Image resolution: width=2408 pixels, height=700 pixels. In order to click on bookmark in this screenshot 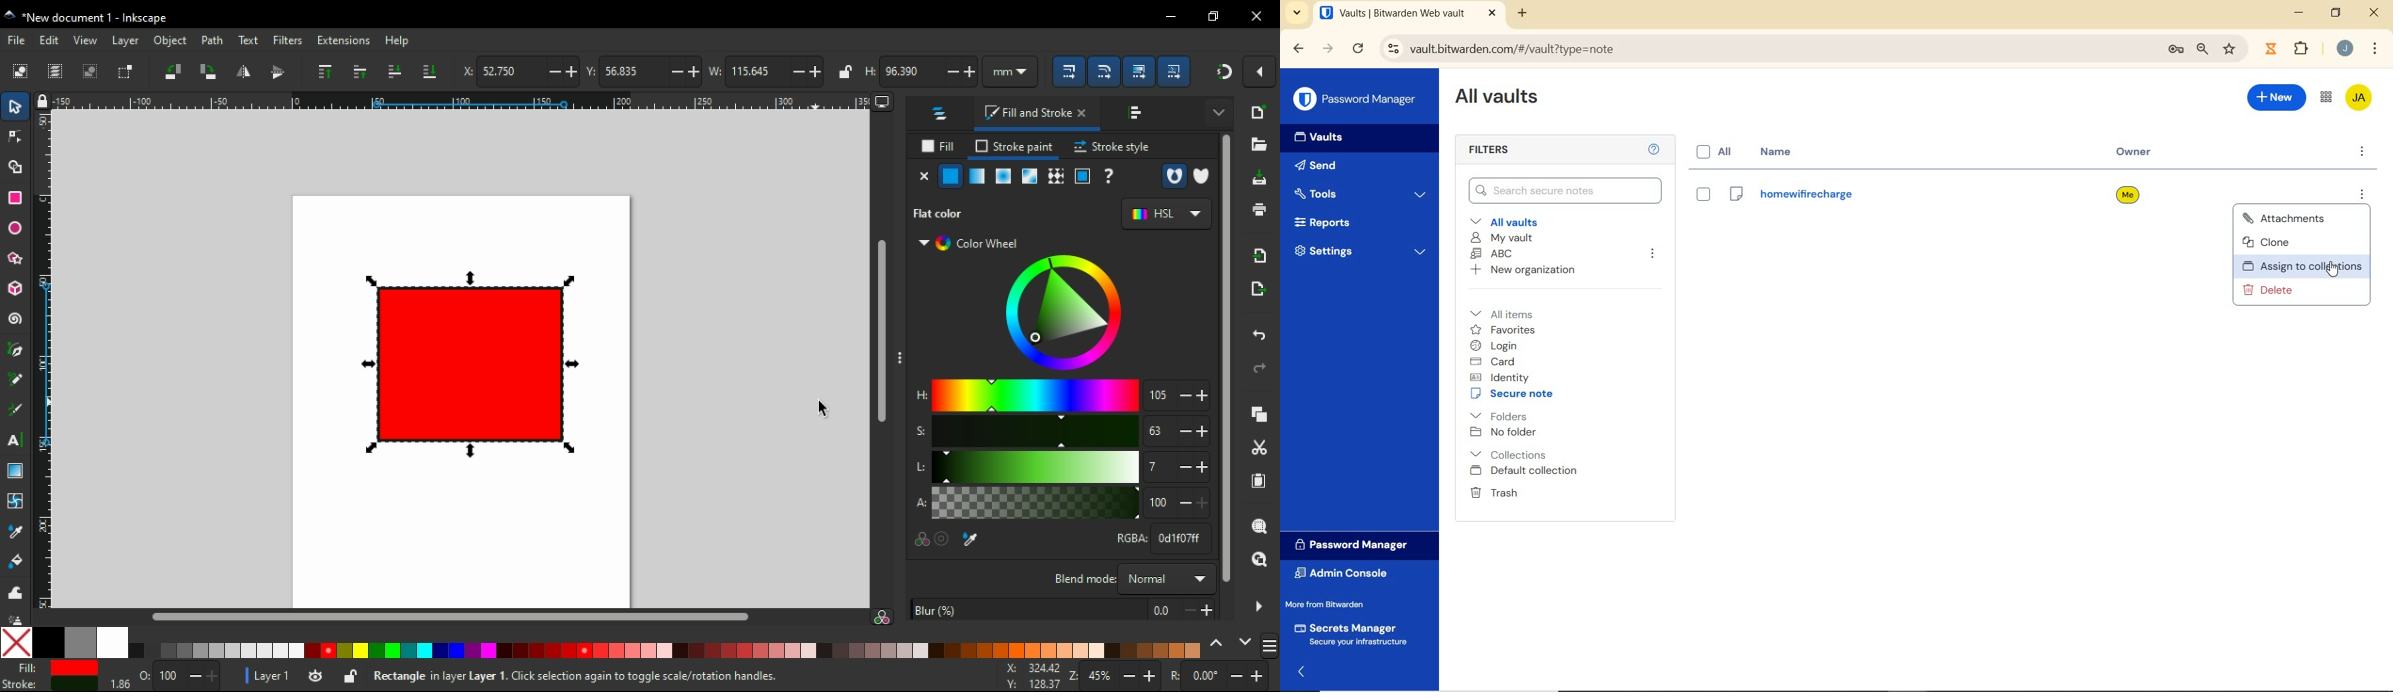, I will do `click(2231, 50)`.